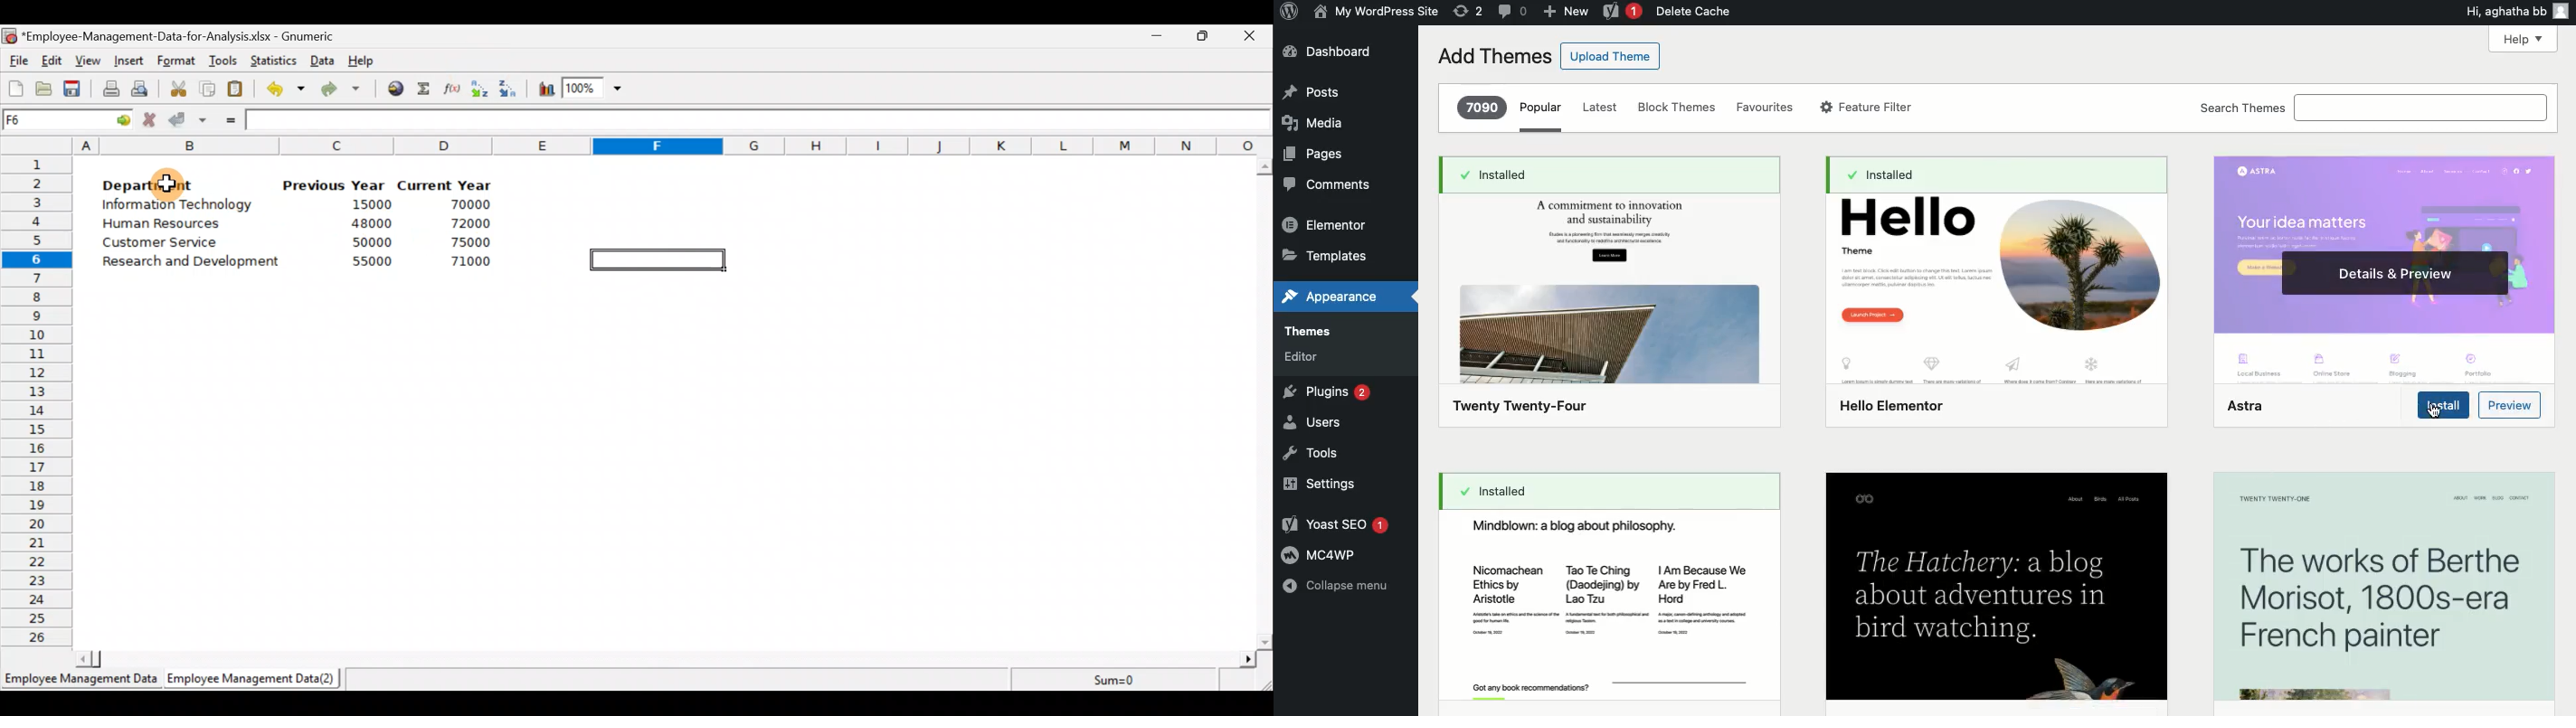 The height and width of the screenshot is (728, 2576). I want to click on Minimize, so click(1154, 38).